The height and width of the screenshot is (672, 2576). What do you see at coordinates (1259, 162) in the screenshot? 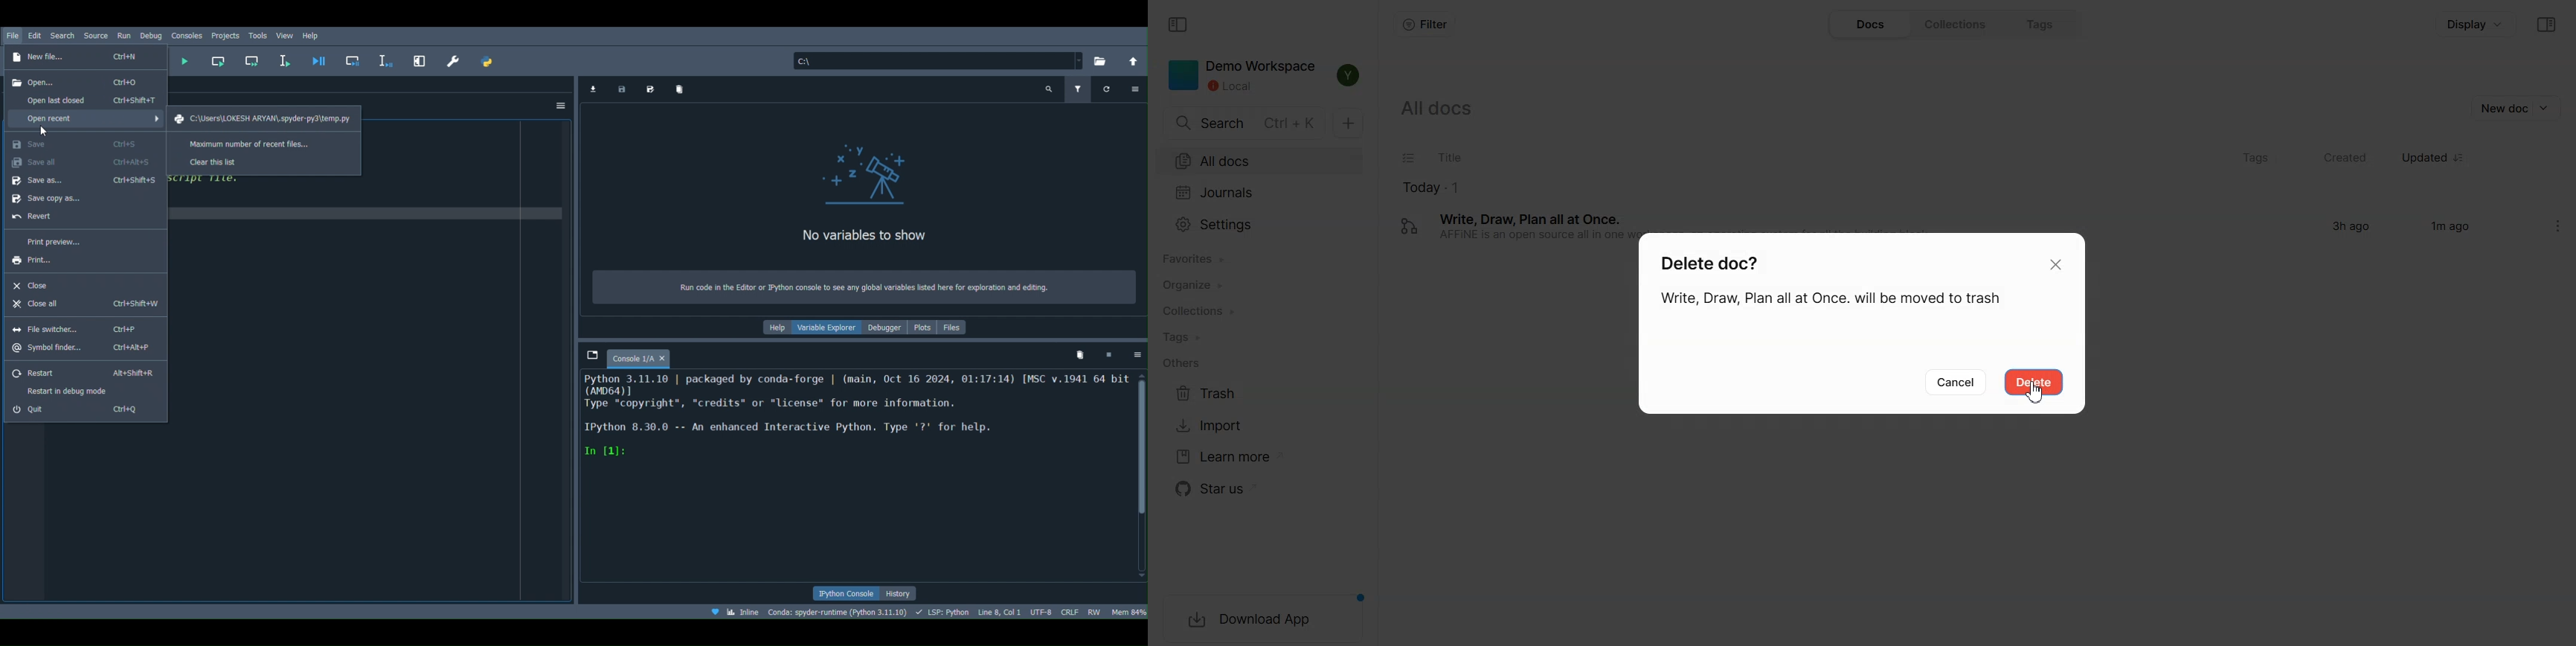
I see `All docs` at bounding box center [1259, 162].